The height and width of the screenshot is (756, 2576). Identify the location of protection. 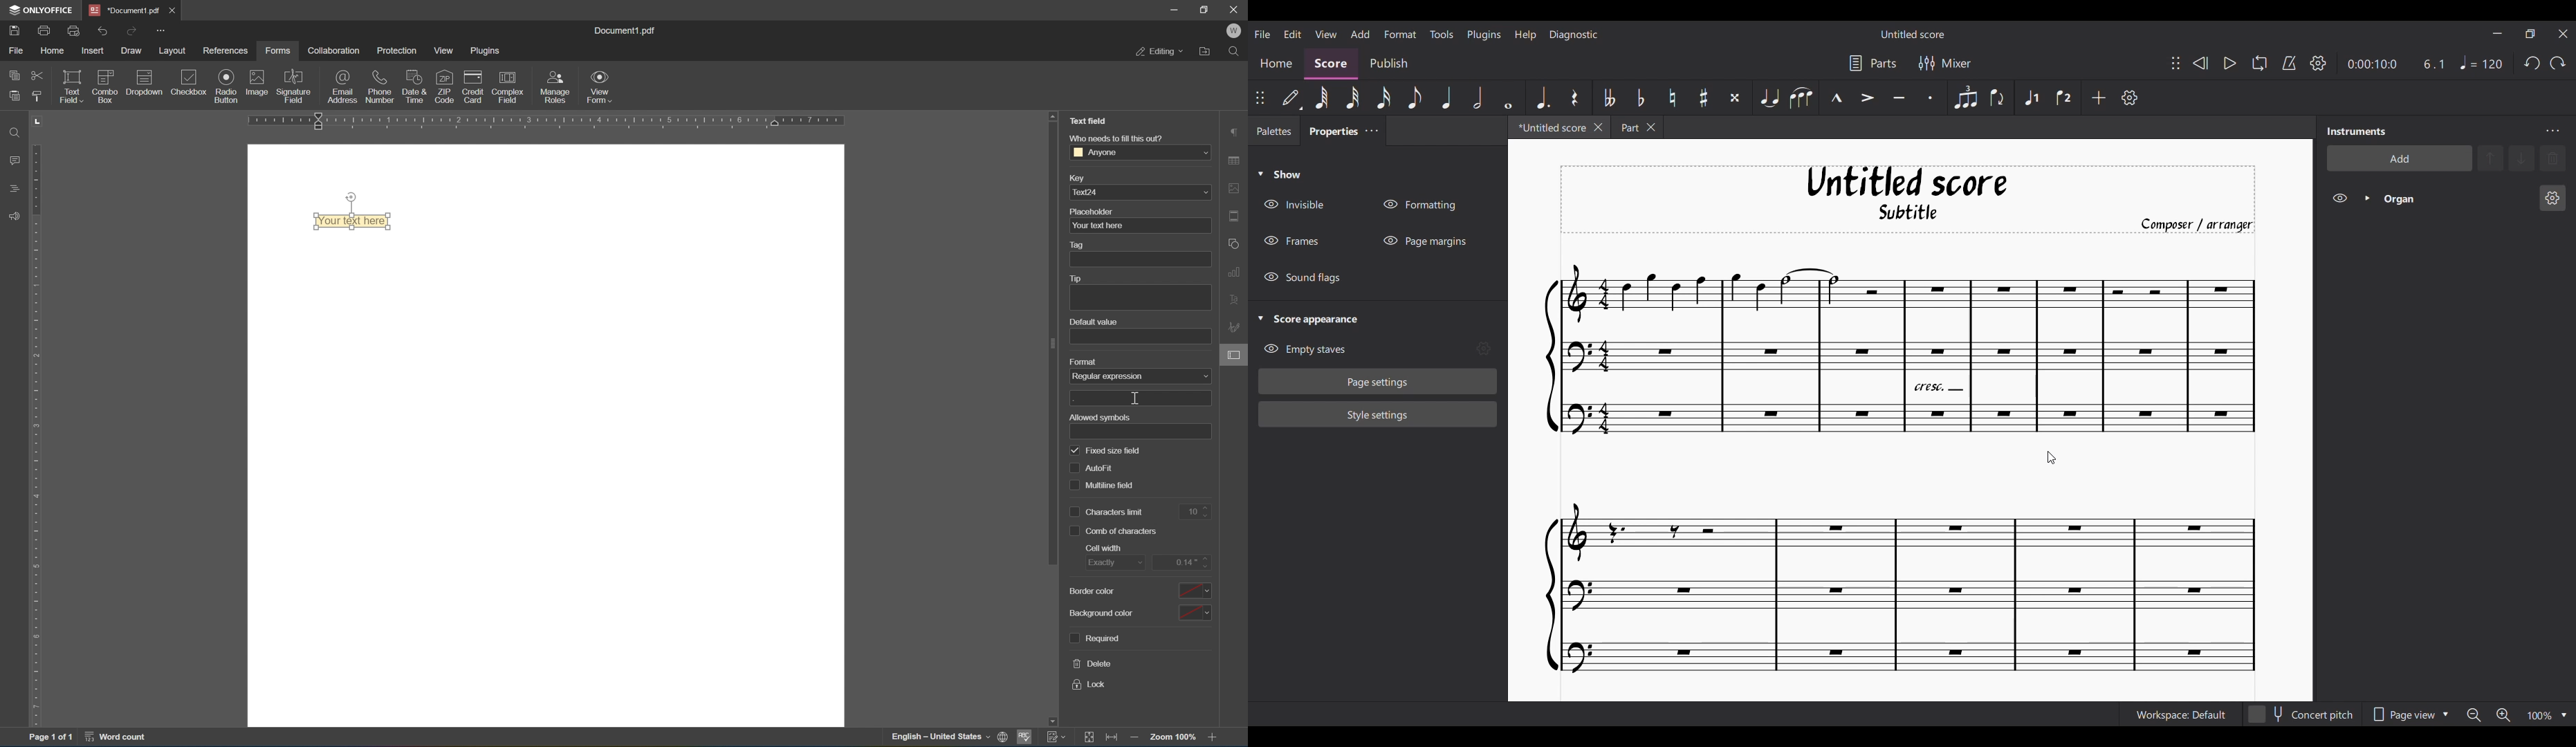
(397, 50).